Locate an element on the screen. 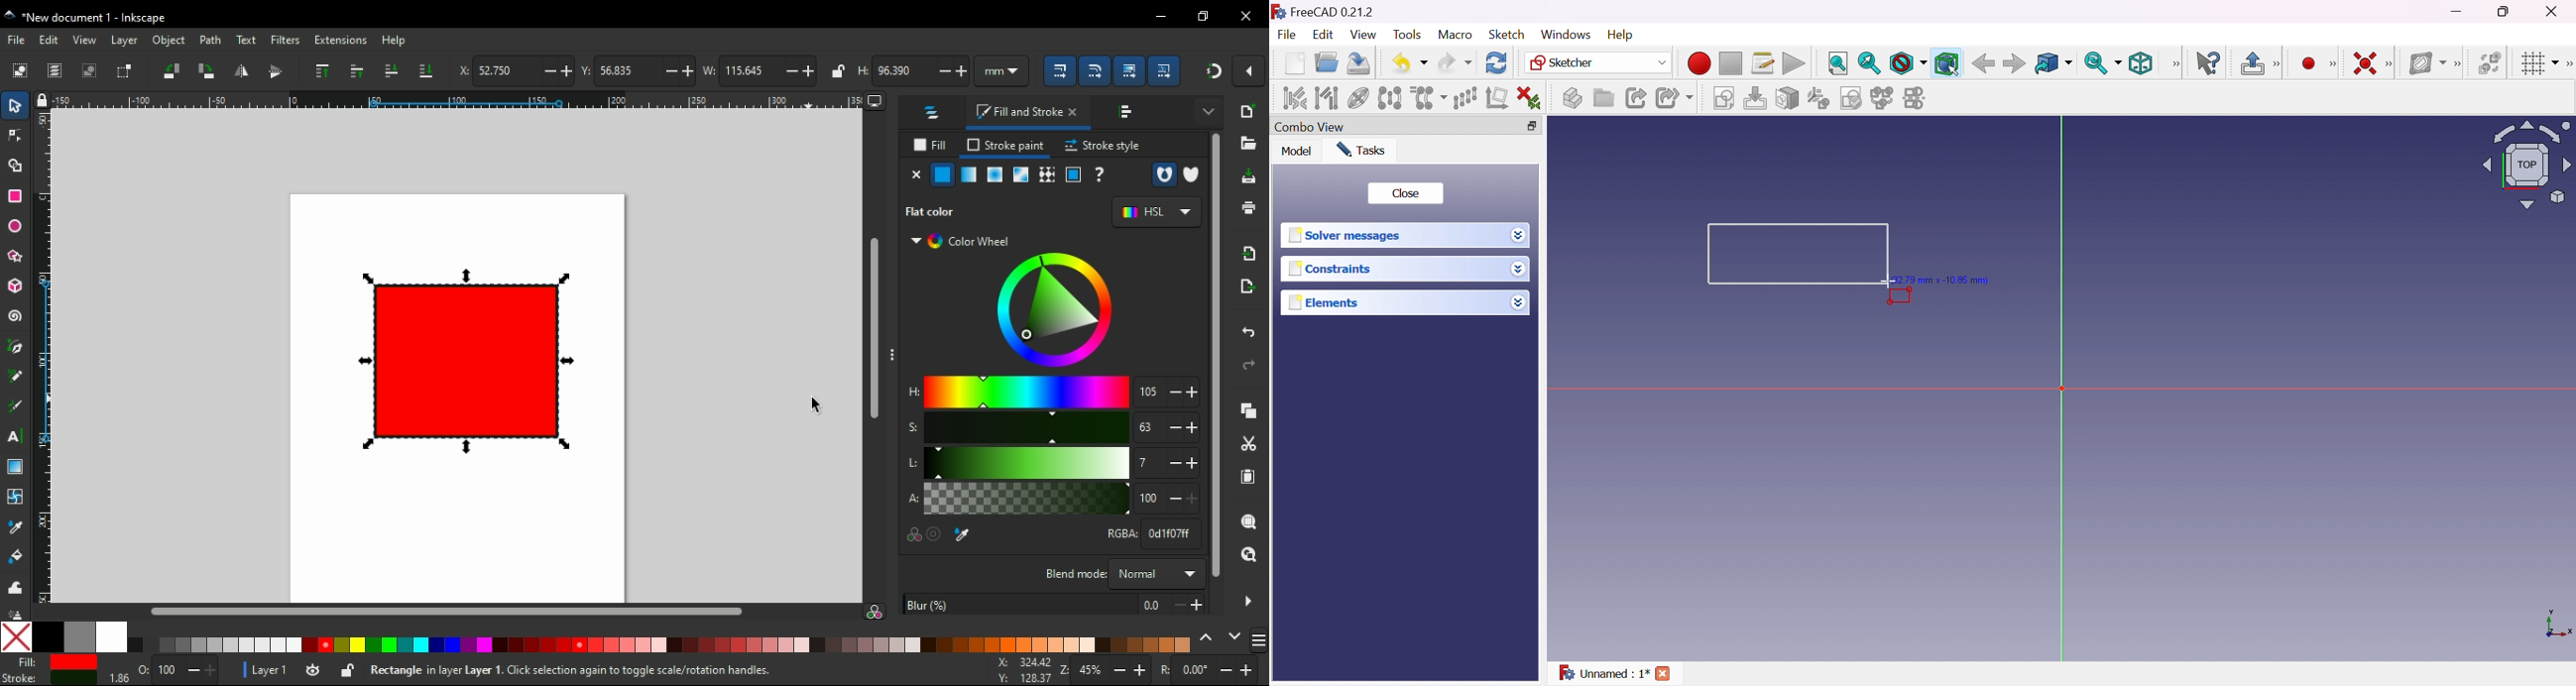  Leave sketch is located at coordinates (2251, 63).